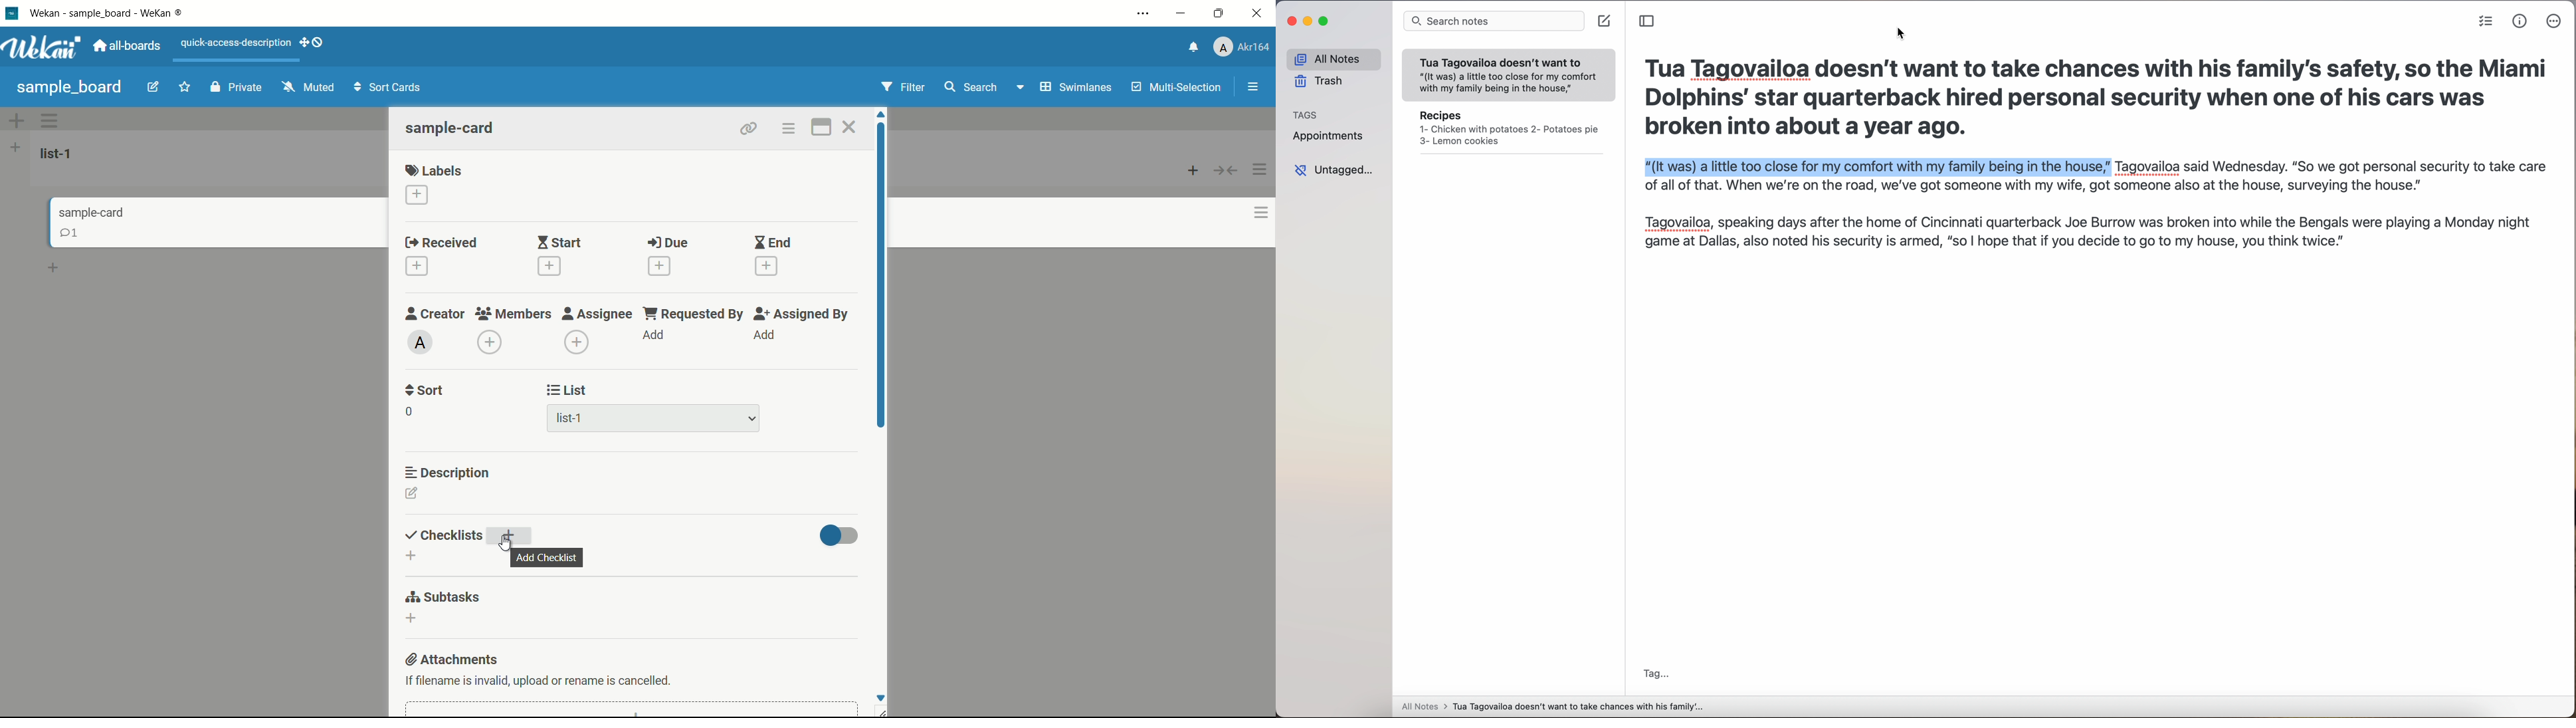  Describe the element at coordinates (451, 128) in the screenshot. I see `sample-card` at that location.